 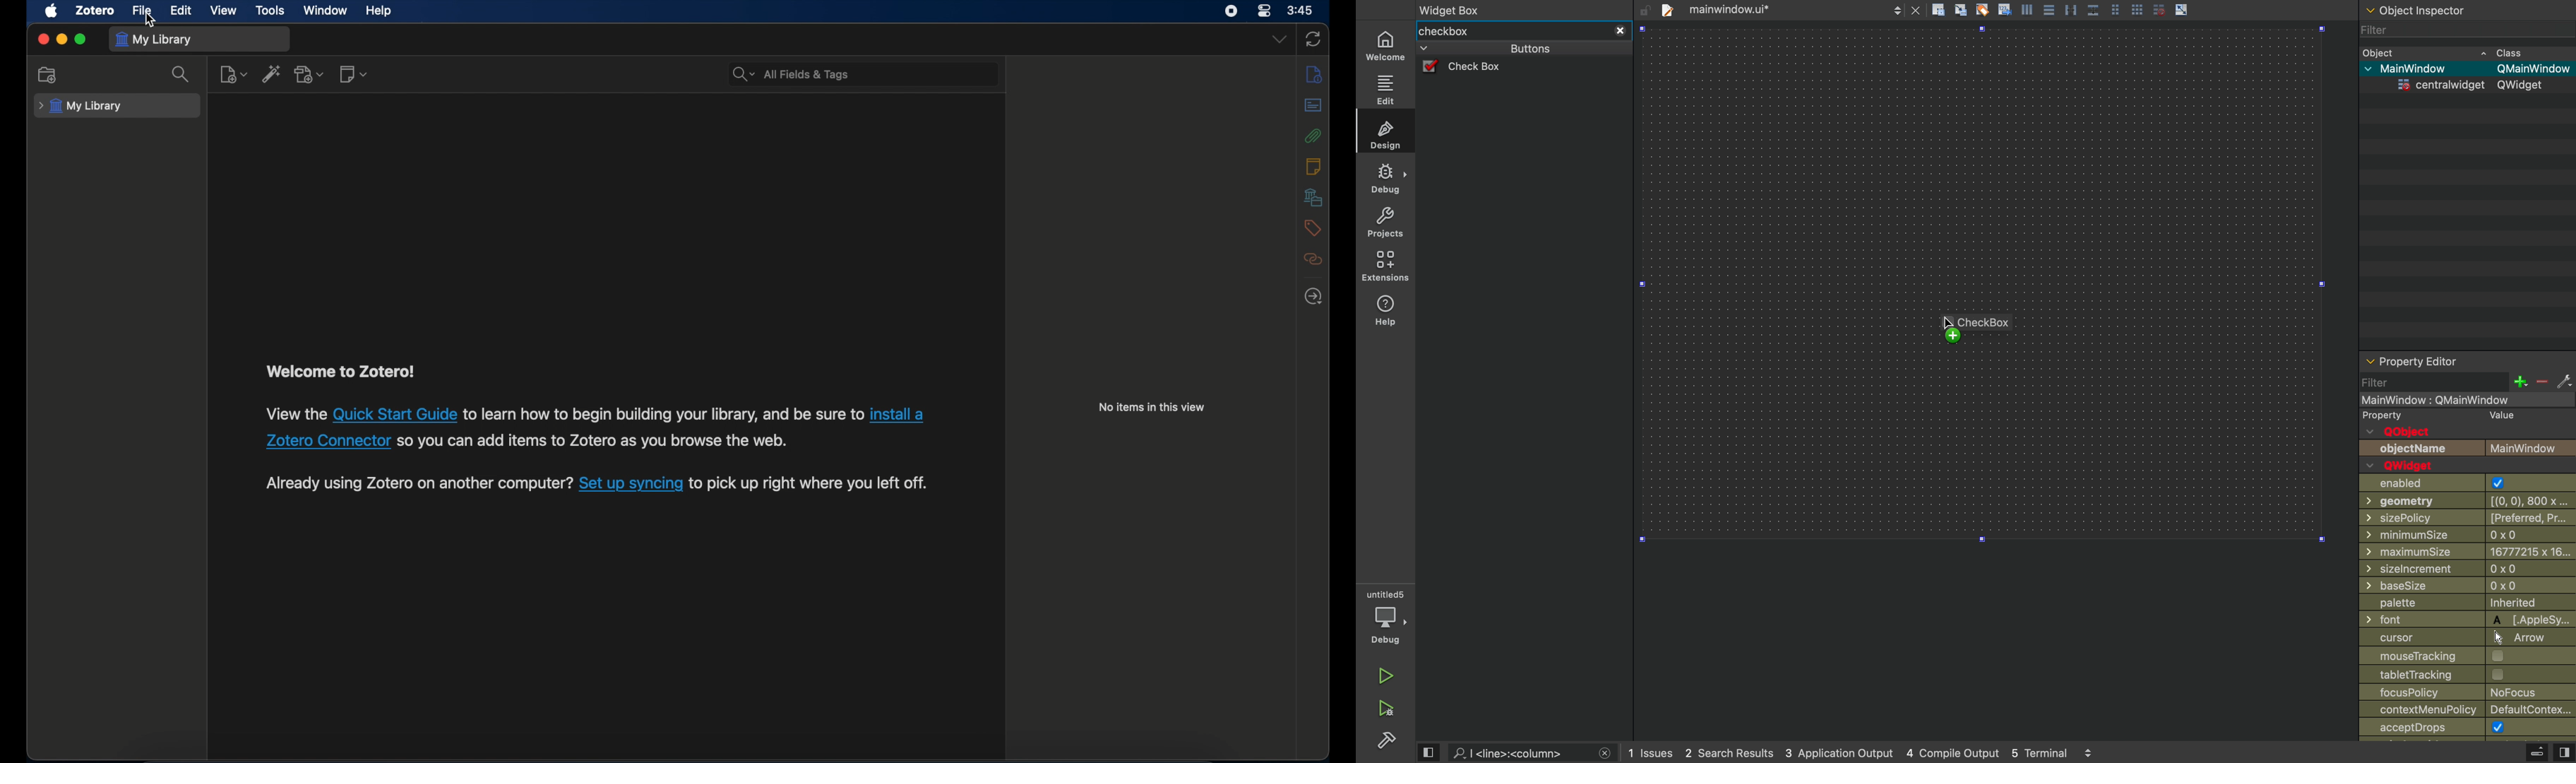 I want to click on maximize, so click(x=82, y=40).